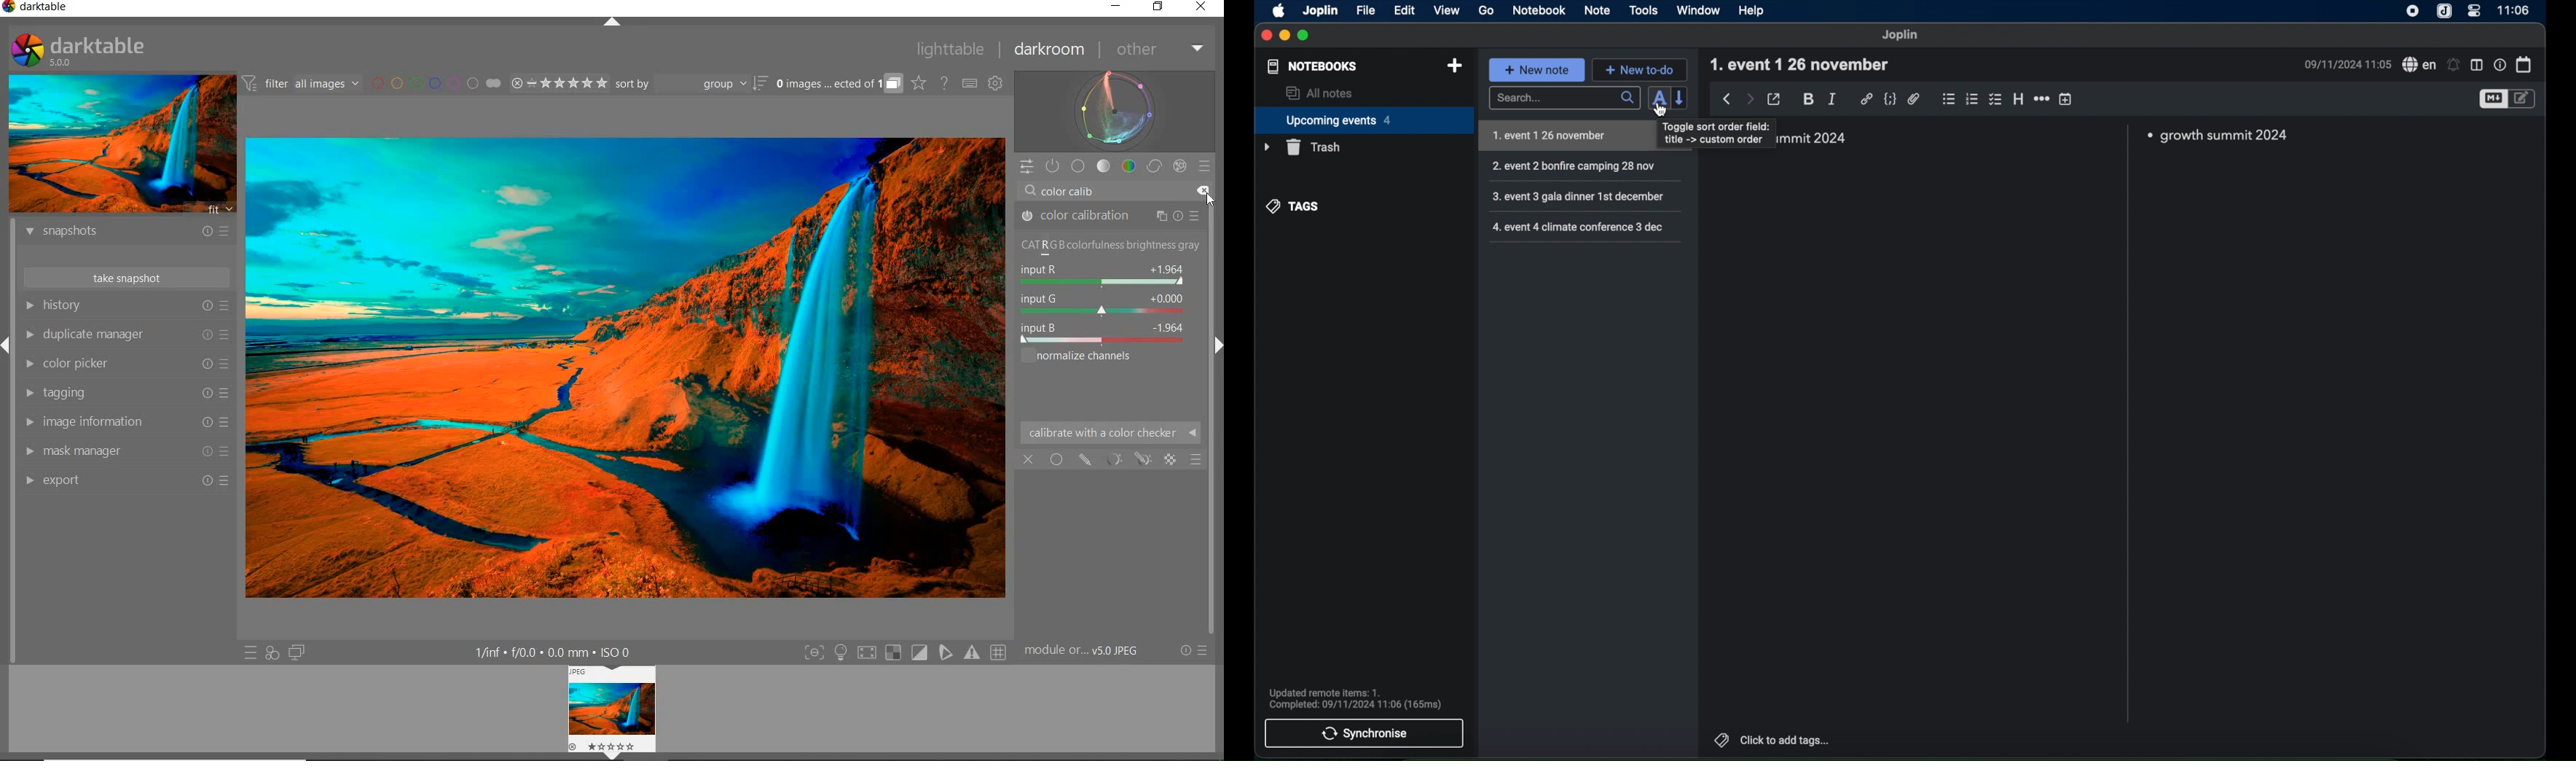 This screenshot has height=784, width=2576. What do you see at coordinates (1363, 699) in the screenshot?
I see `Updated remote items: 1.
Completed: 09/11/2024 11:06 (165ms)` at bounding box center [1363, 699].